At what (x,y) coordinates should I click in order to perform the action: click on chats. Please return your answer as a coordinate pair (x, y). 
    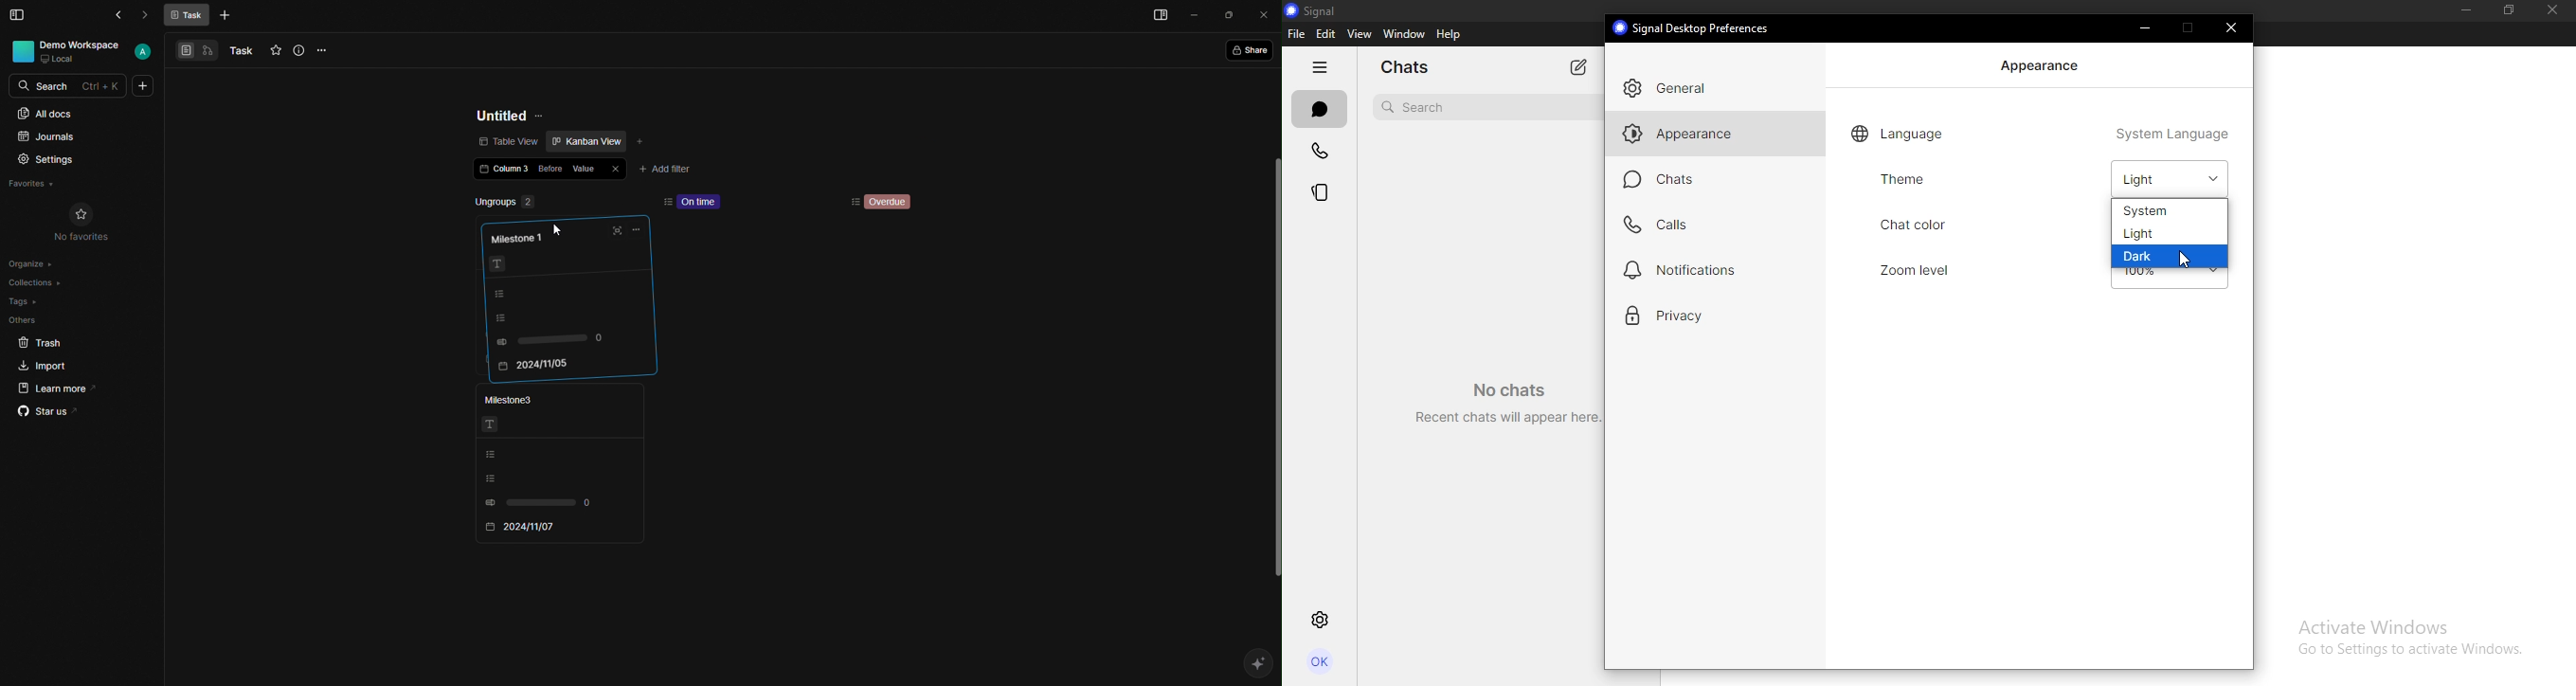
    Looking at the image, I should click on (1318, 110).